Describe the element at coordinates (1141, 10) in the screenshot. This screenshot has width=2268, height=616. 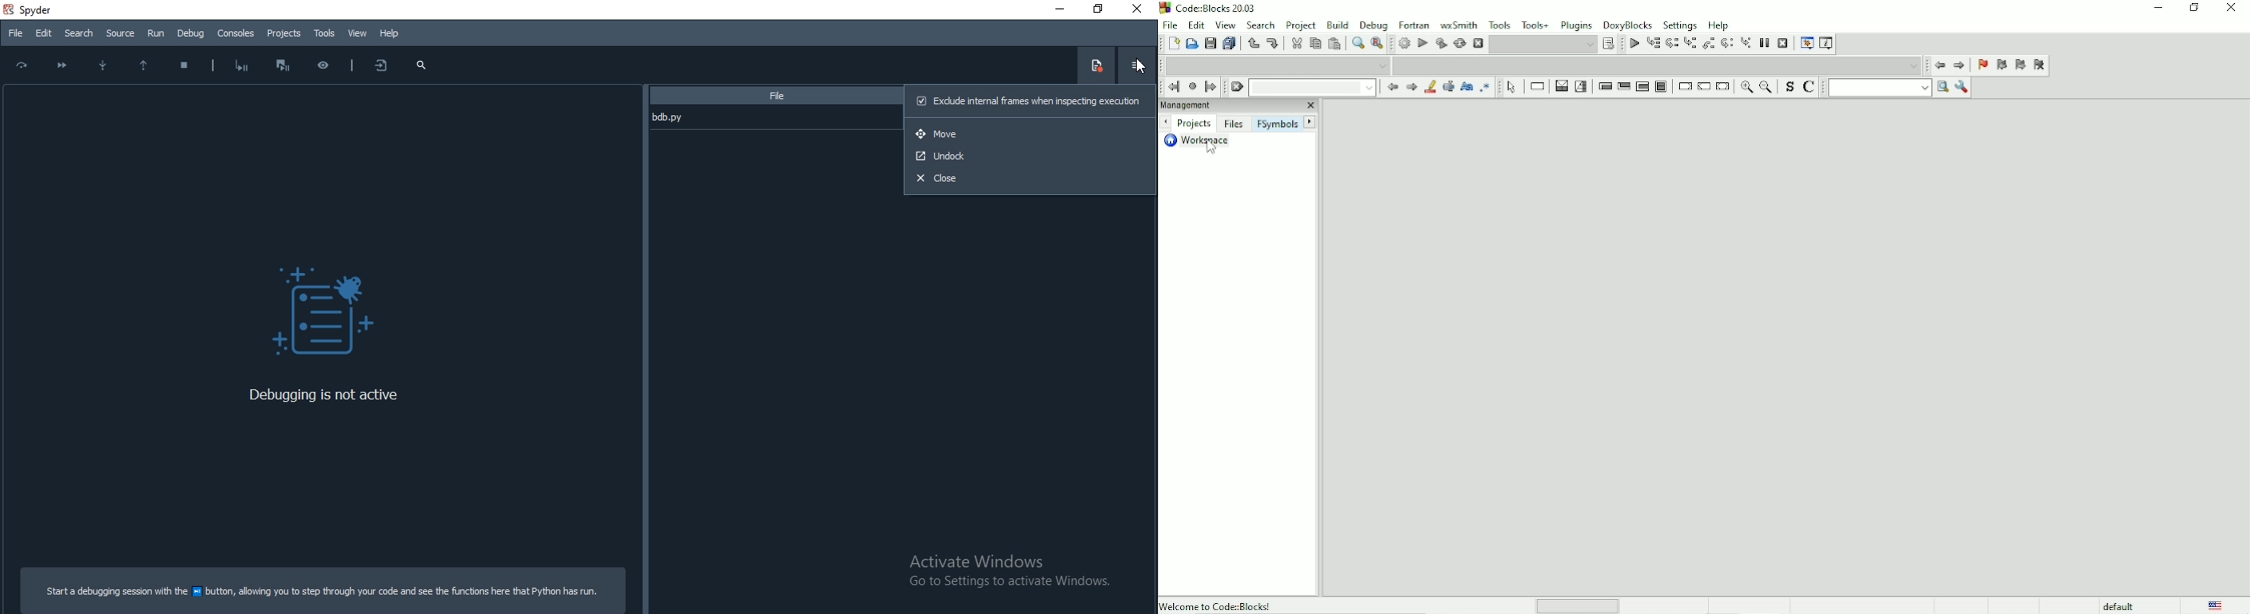
I see `Close` at that location.